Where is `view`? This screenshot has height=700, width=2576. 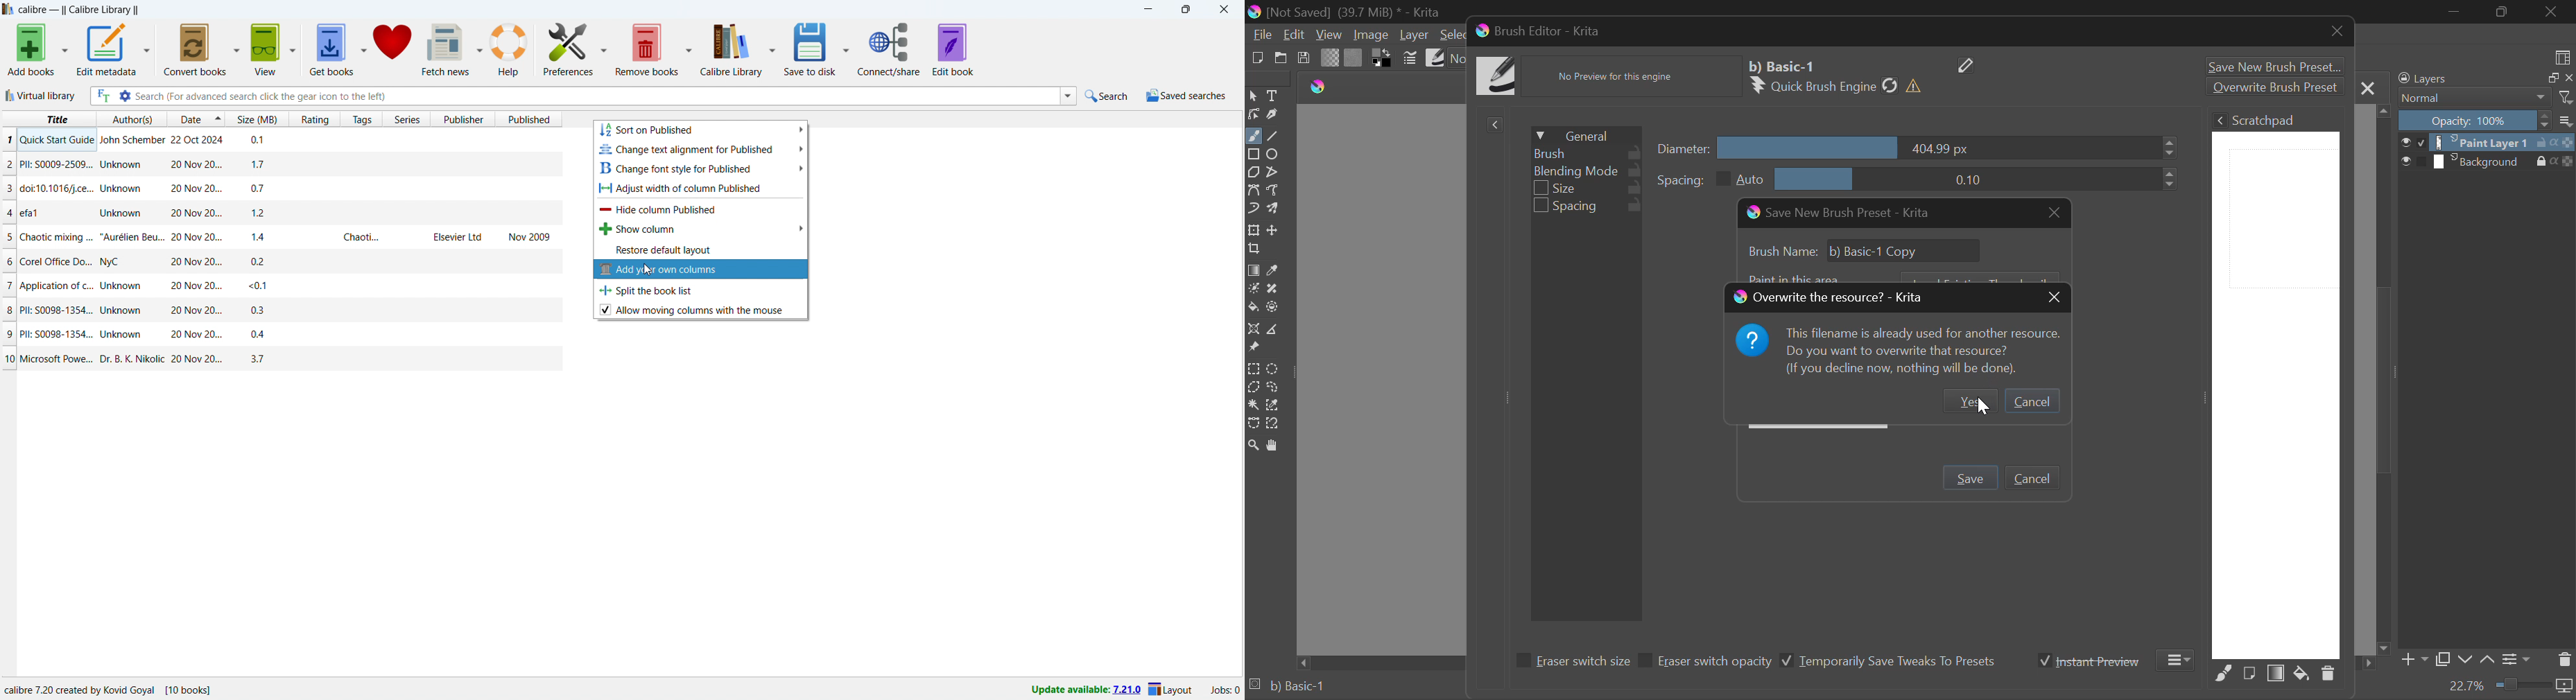
view is located at coordinates (265, 50).